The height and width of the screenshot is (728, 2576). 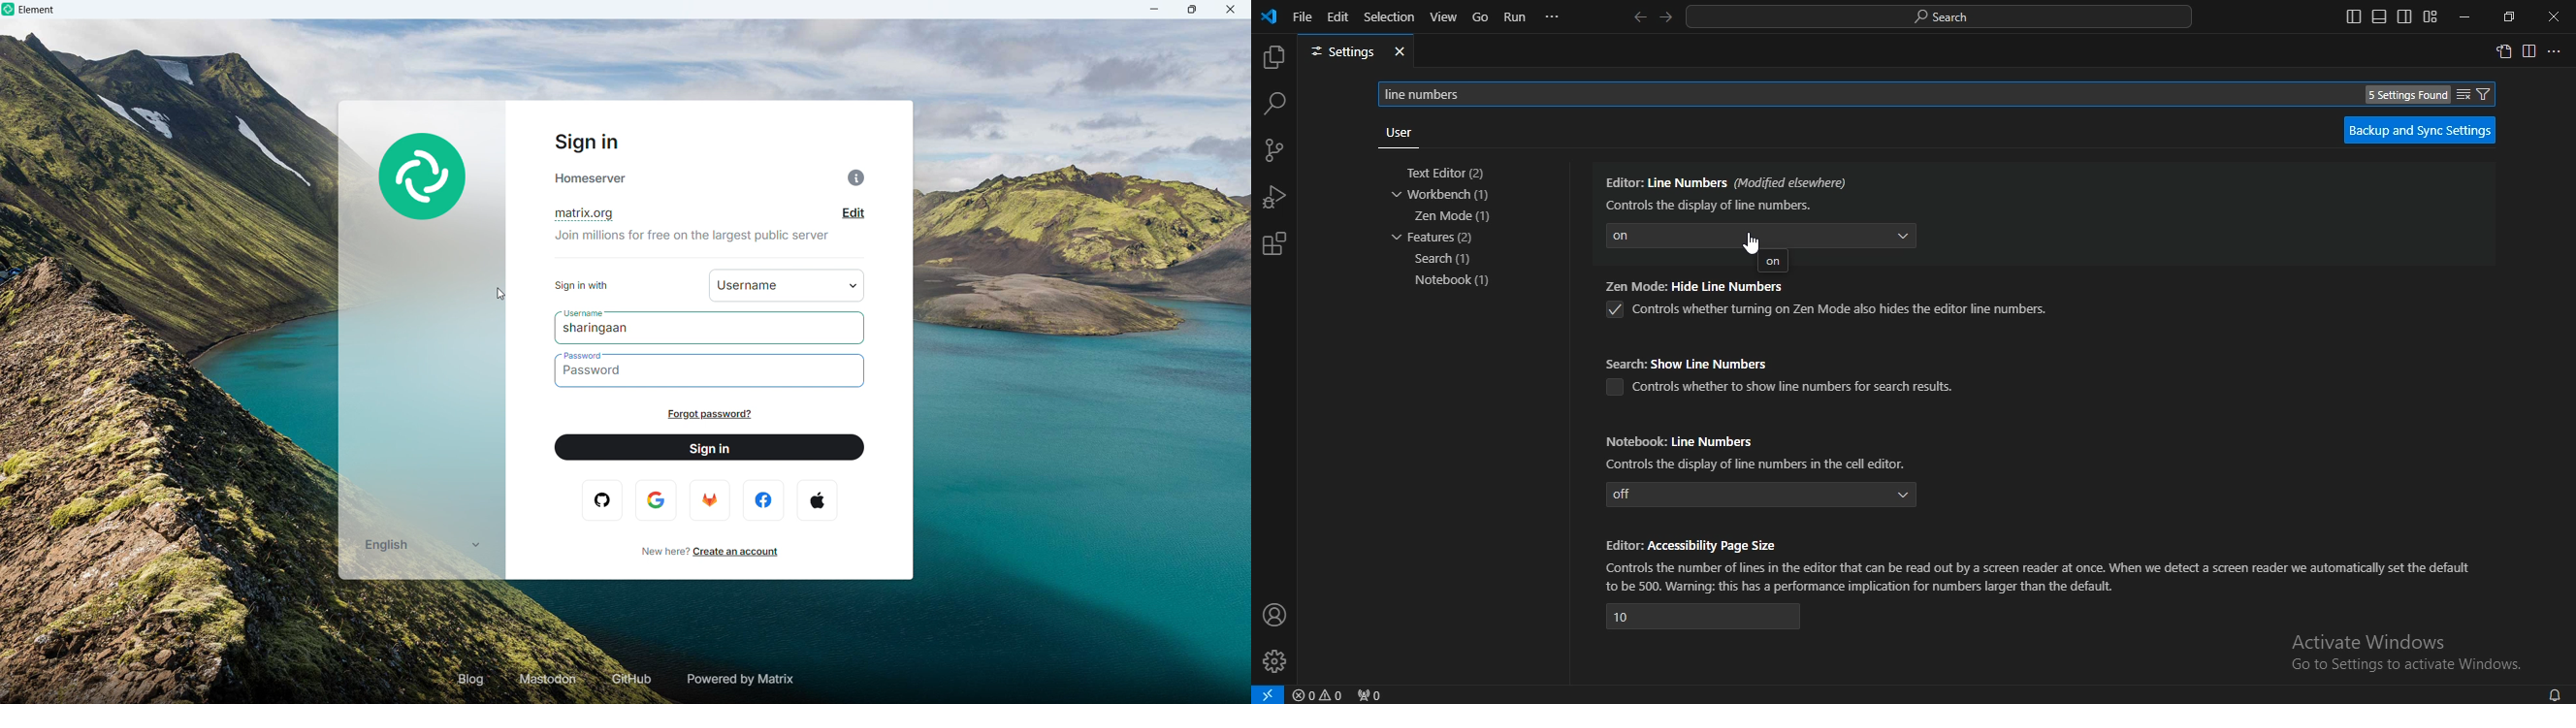 I want to click on minimize, so click(x=1155, y=9).